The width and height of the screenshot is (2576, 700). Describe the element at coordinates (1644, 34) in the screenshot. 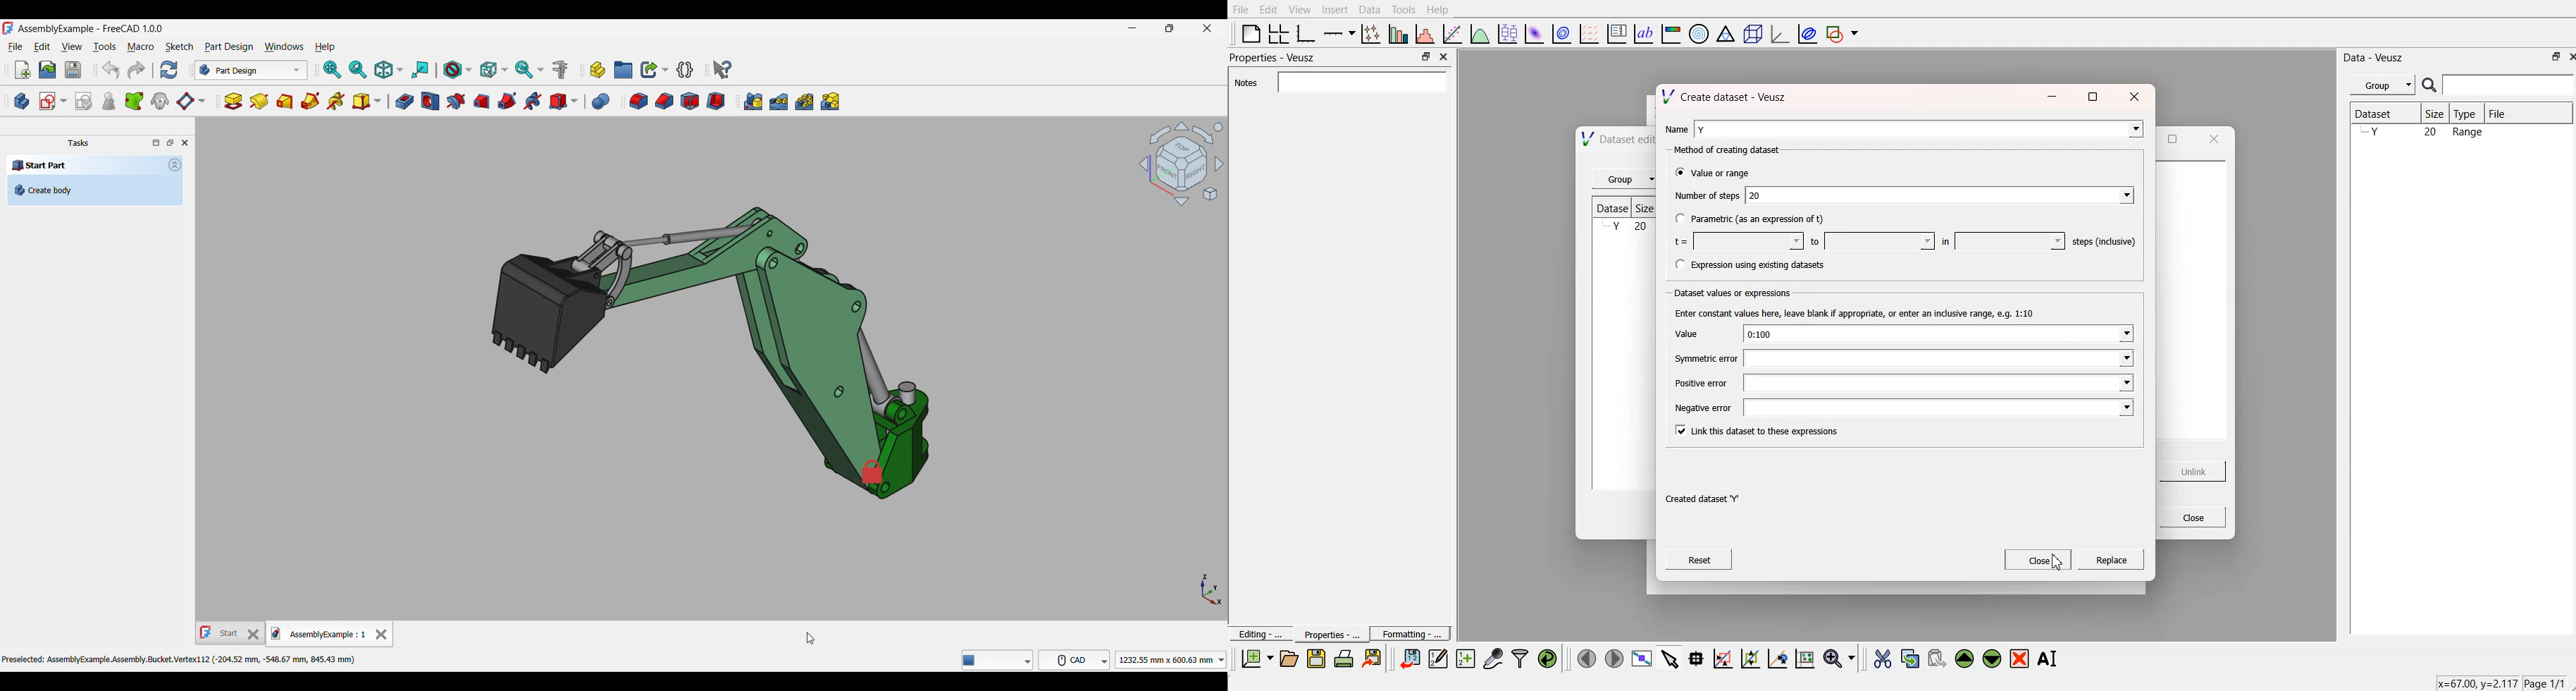

I see `text label` at that location.